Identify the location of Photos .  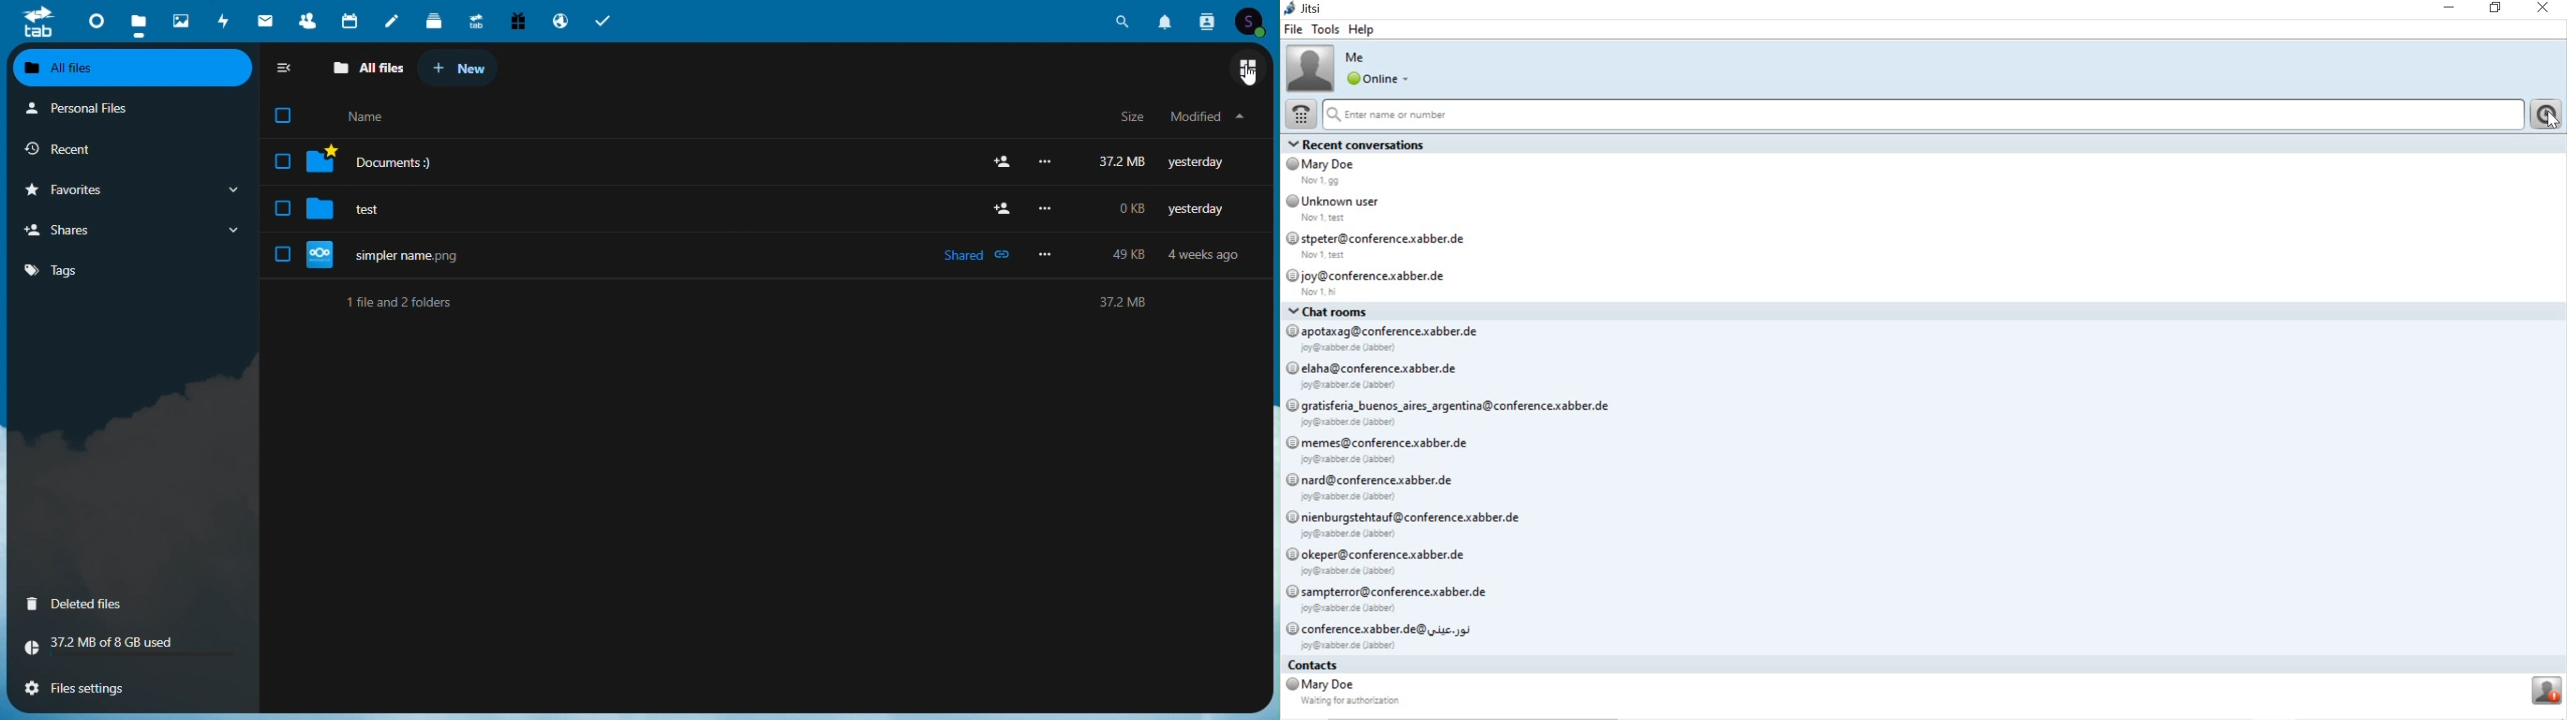
(179, 19).